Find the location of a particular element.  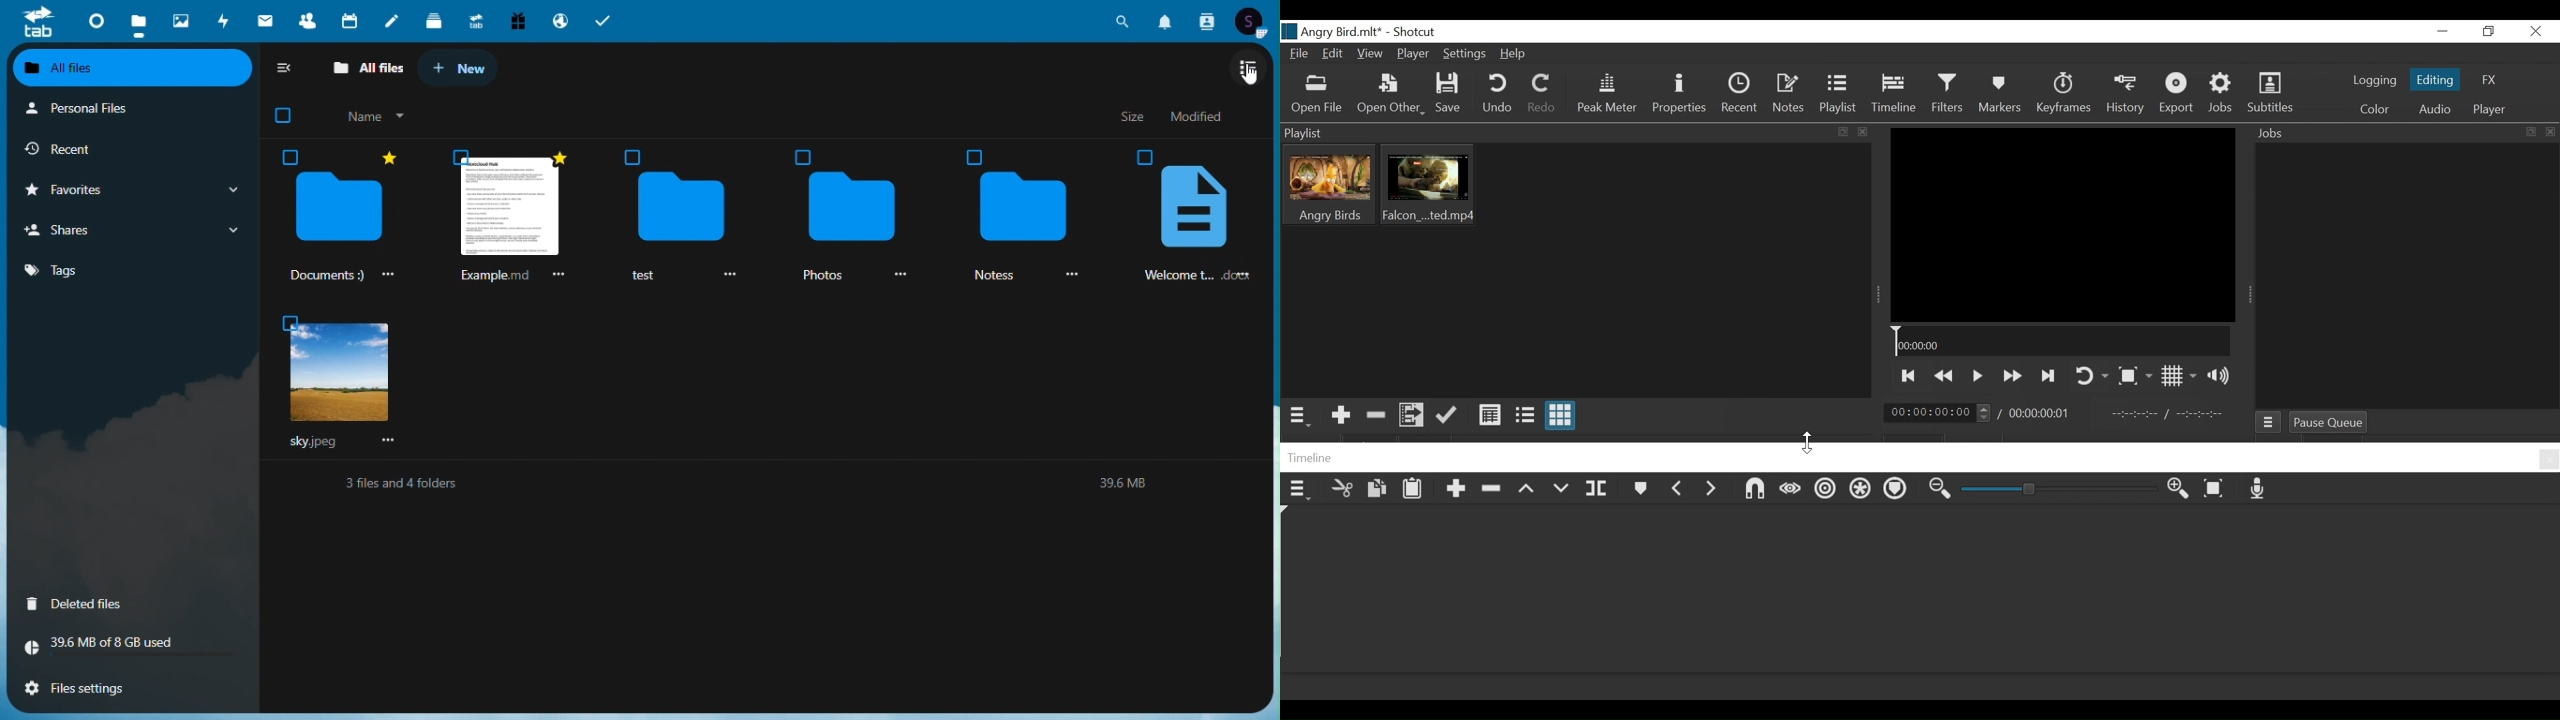

favorite is located at coordinates (386, 157).